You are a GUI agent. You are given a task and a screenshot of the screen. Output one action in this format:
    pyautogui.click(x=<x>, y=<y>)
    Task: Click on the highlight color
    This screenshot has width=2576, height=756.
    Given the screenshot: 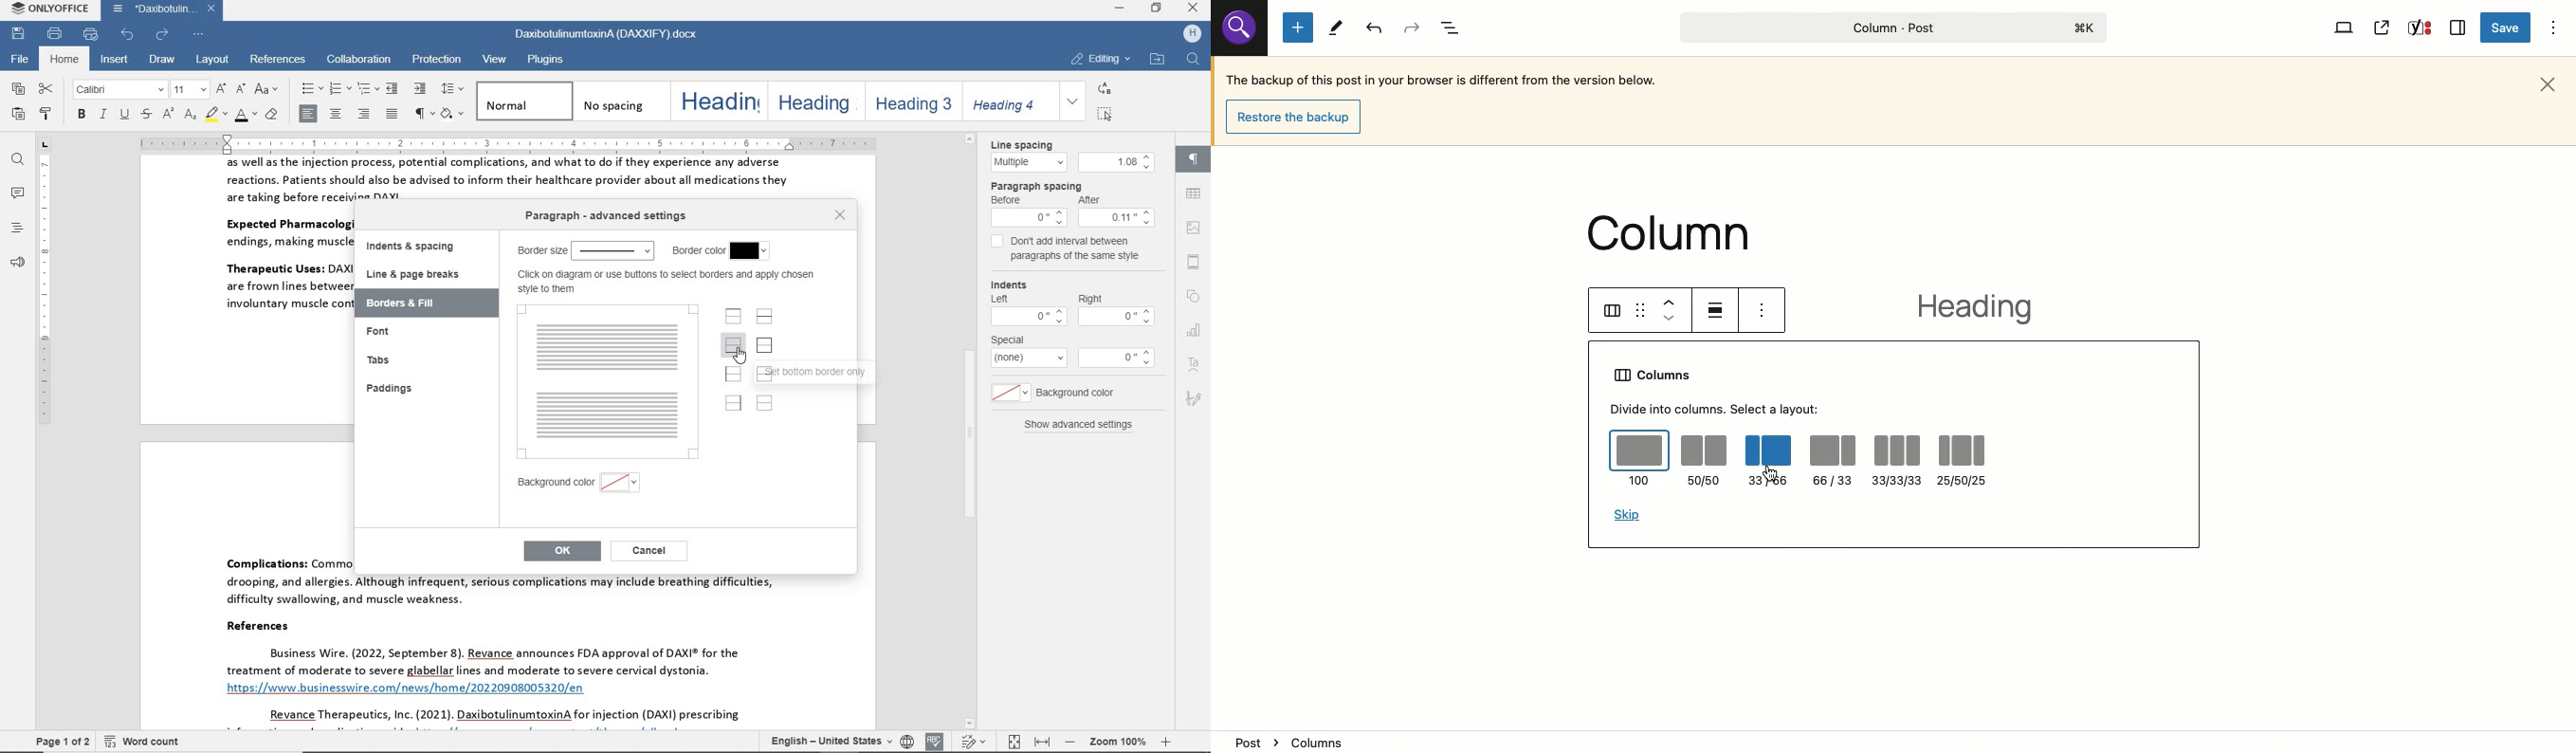 What is the action you would take?
    pyautogui.click(x=217, y=115)
    